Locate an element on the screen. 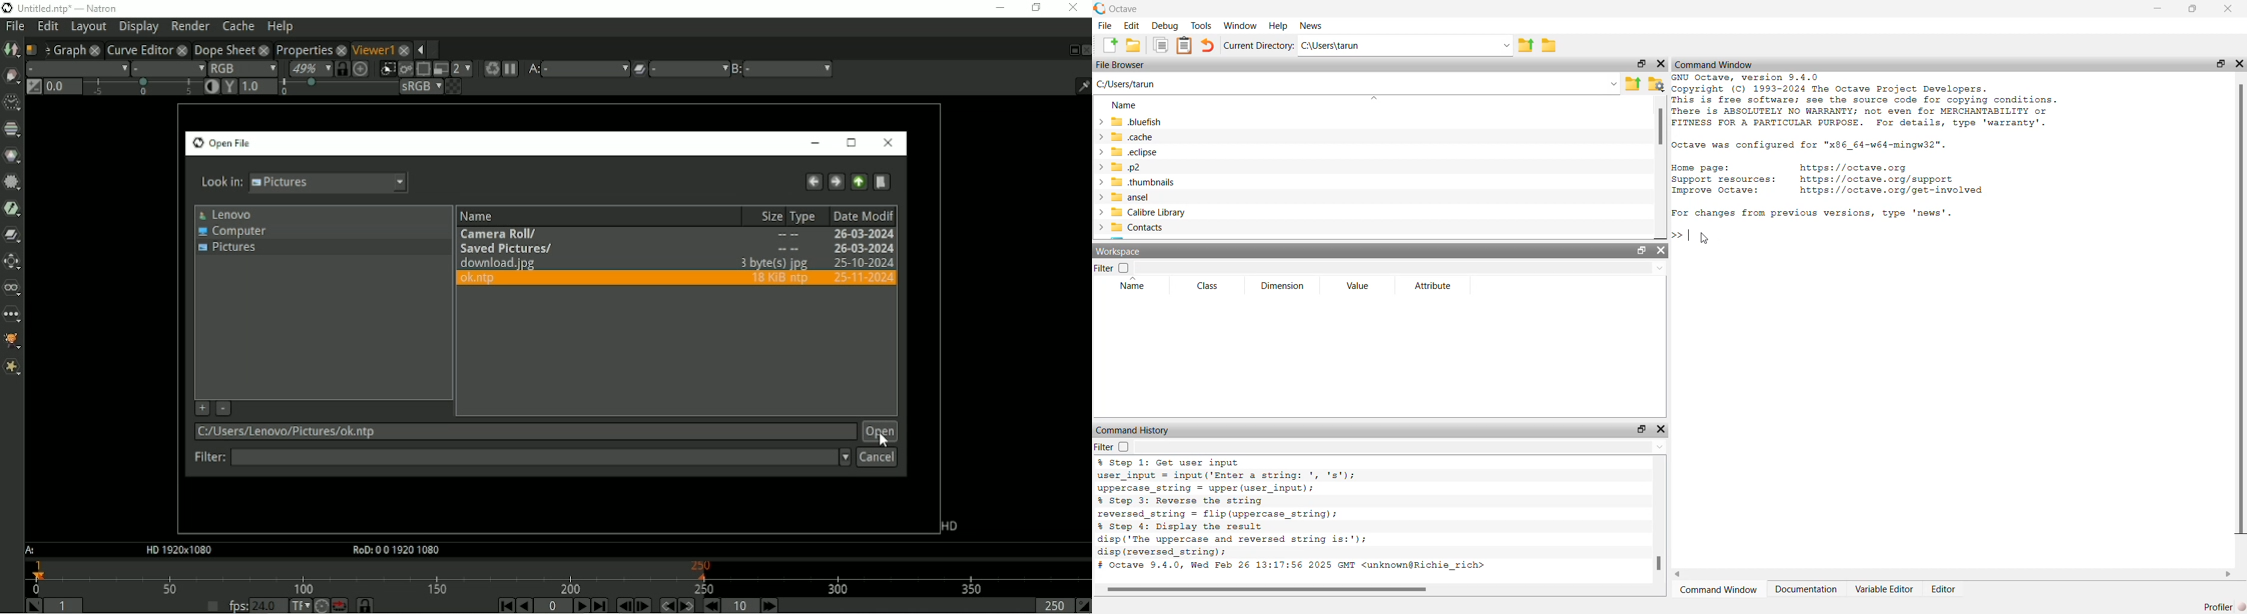 Image resolution: width=2268 pixels, height=616 pixels. profiler is located at coordinates (2225, 605).